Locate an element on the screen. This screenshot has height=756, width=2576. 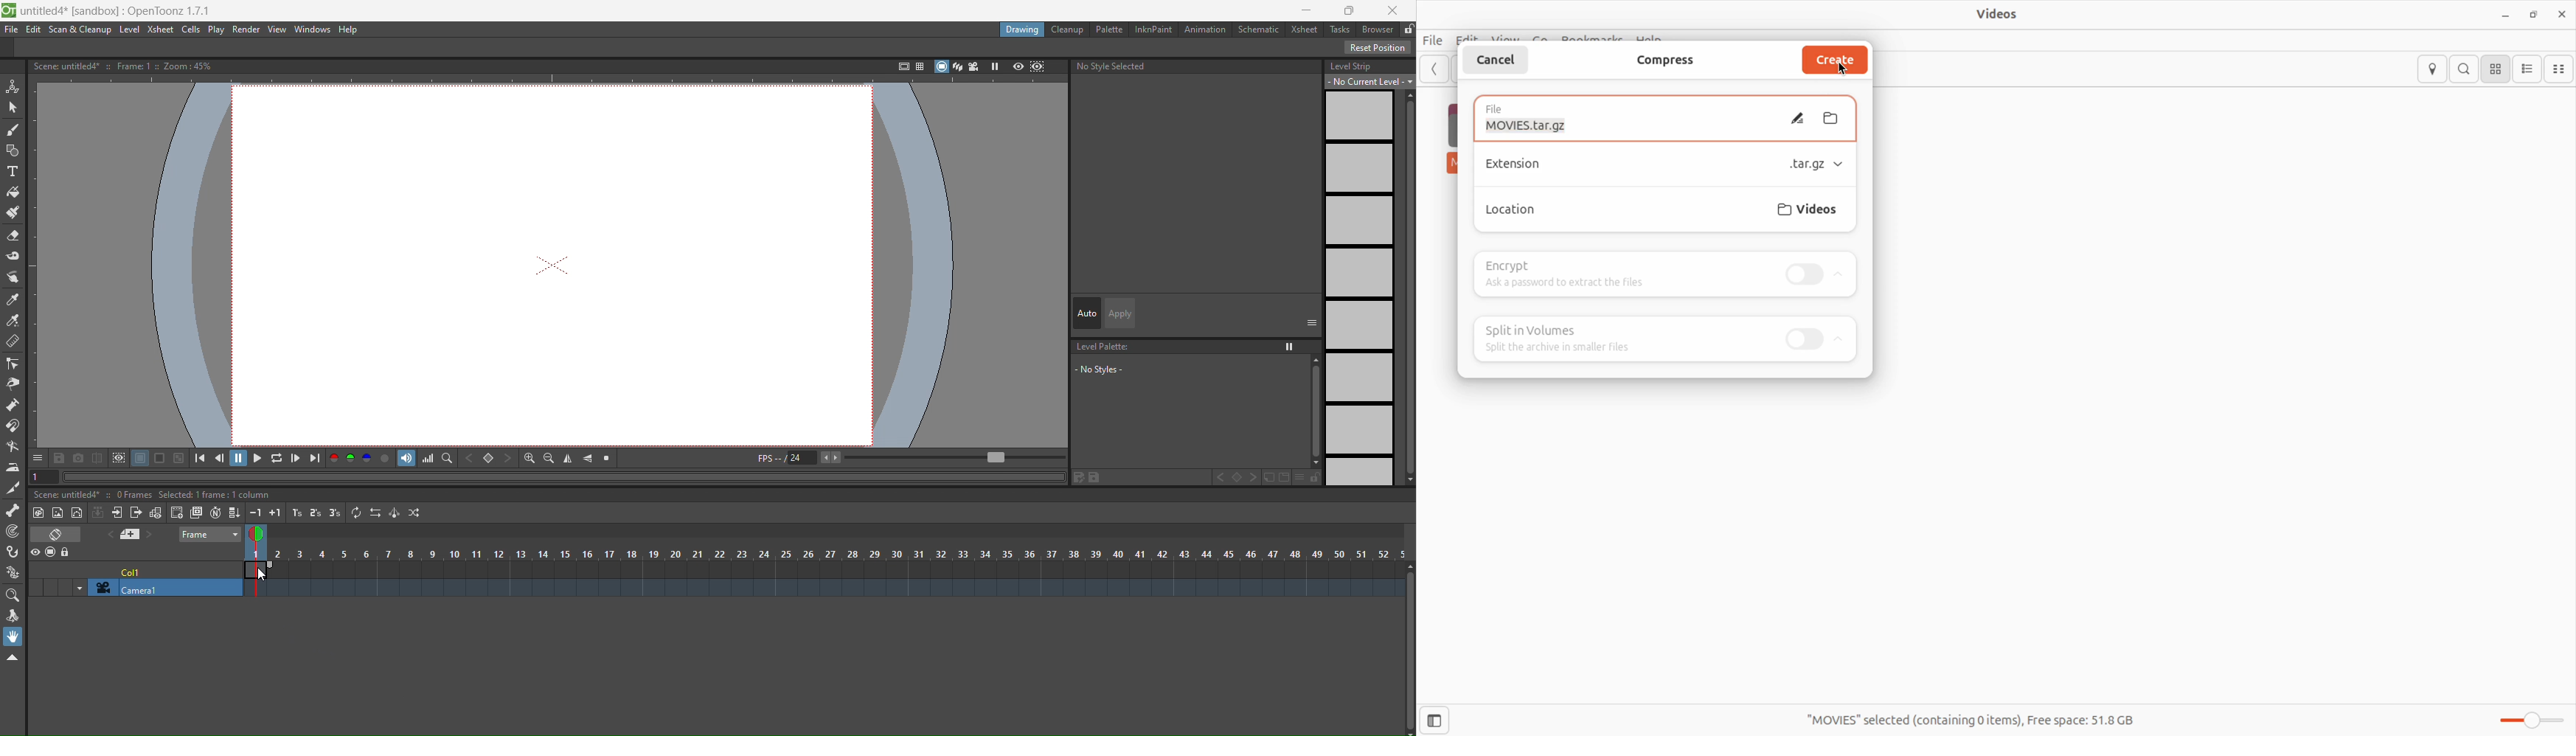
collapse is located at coordinates (98, 512).